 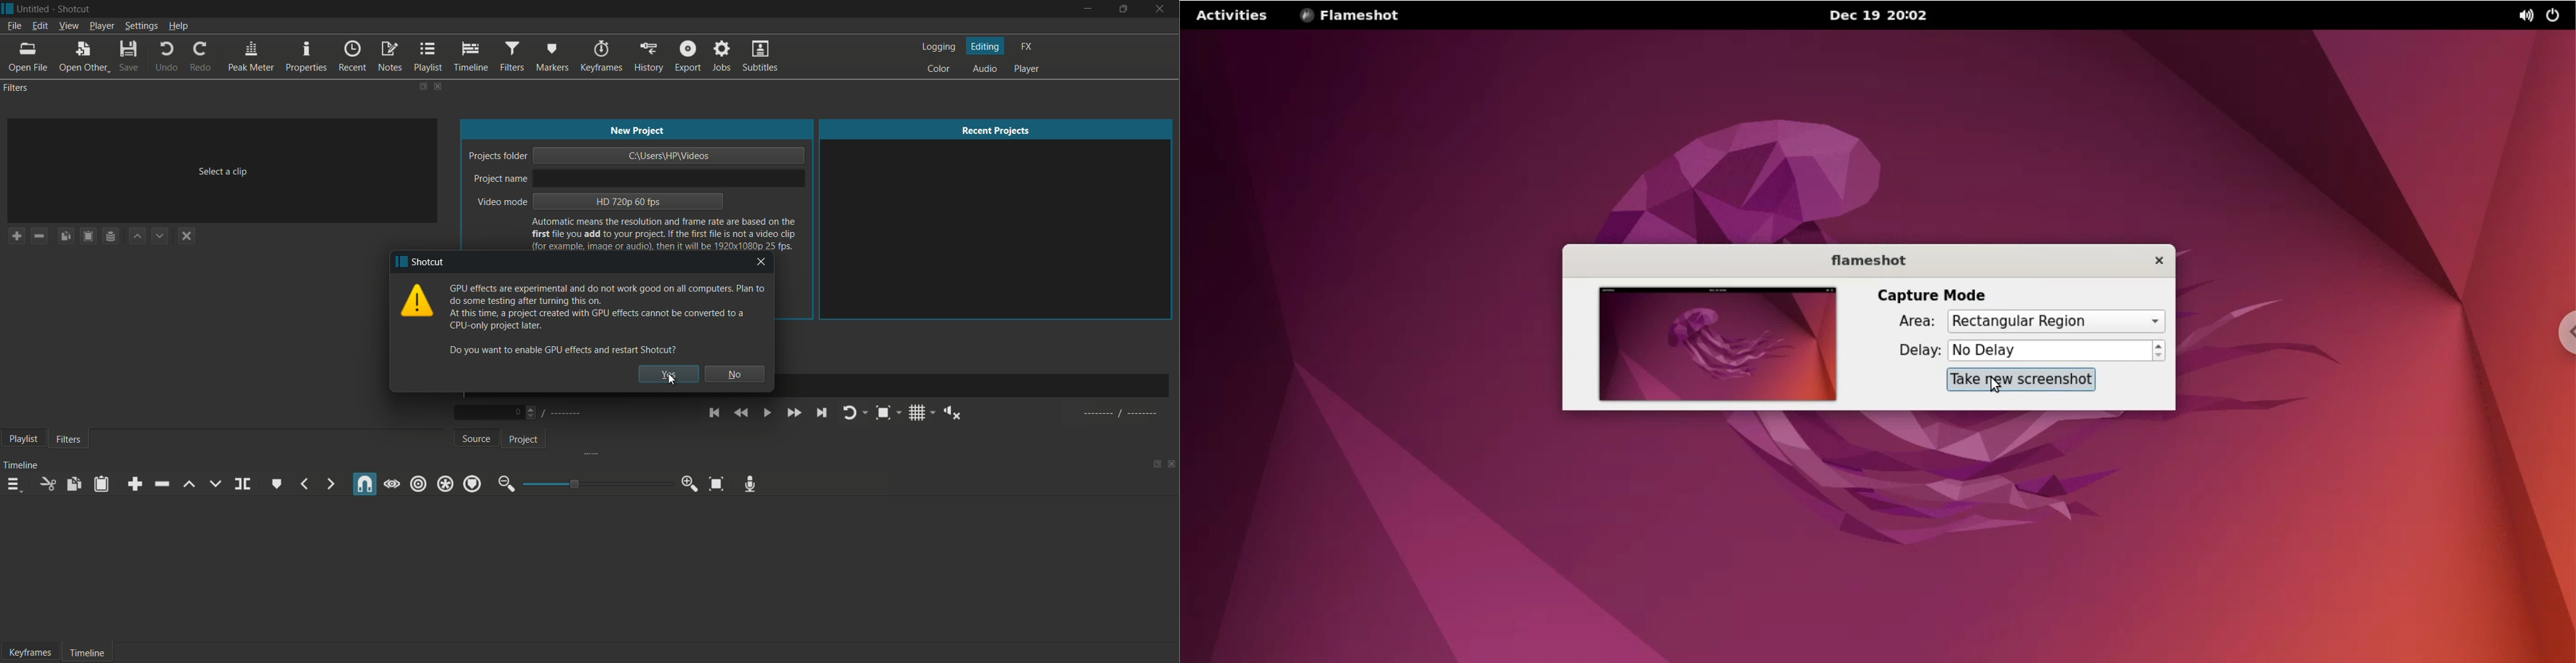 I want to click on ripple all tracks, so click(x=444, y=484).